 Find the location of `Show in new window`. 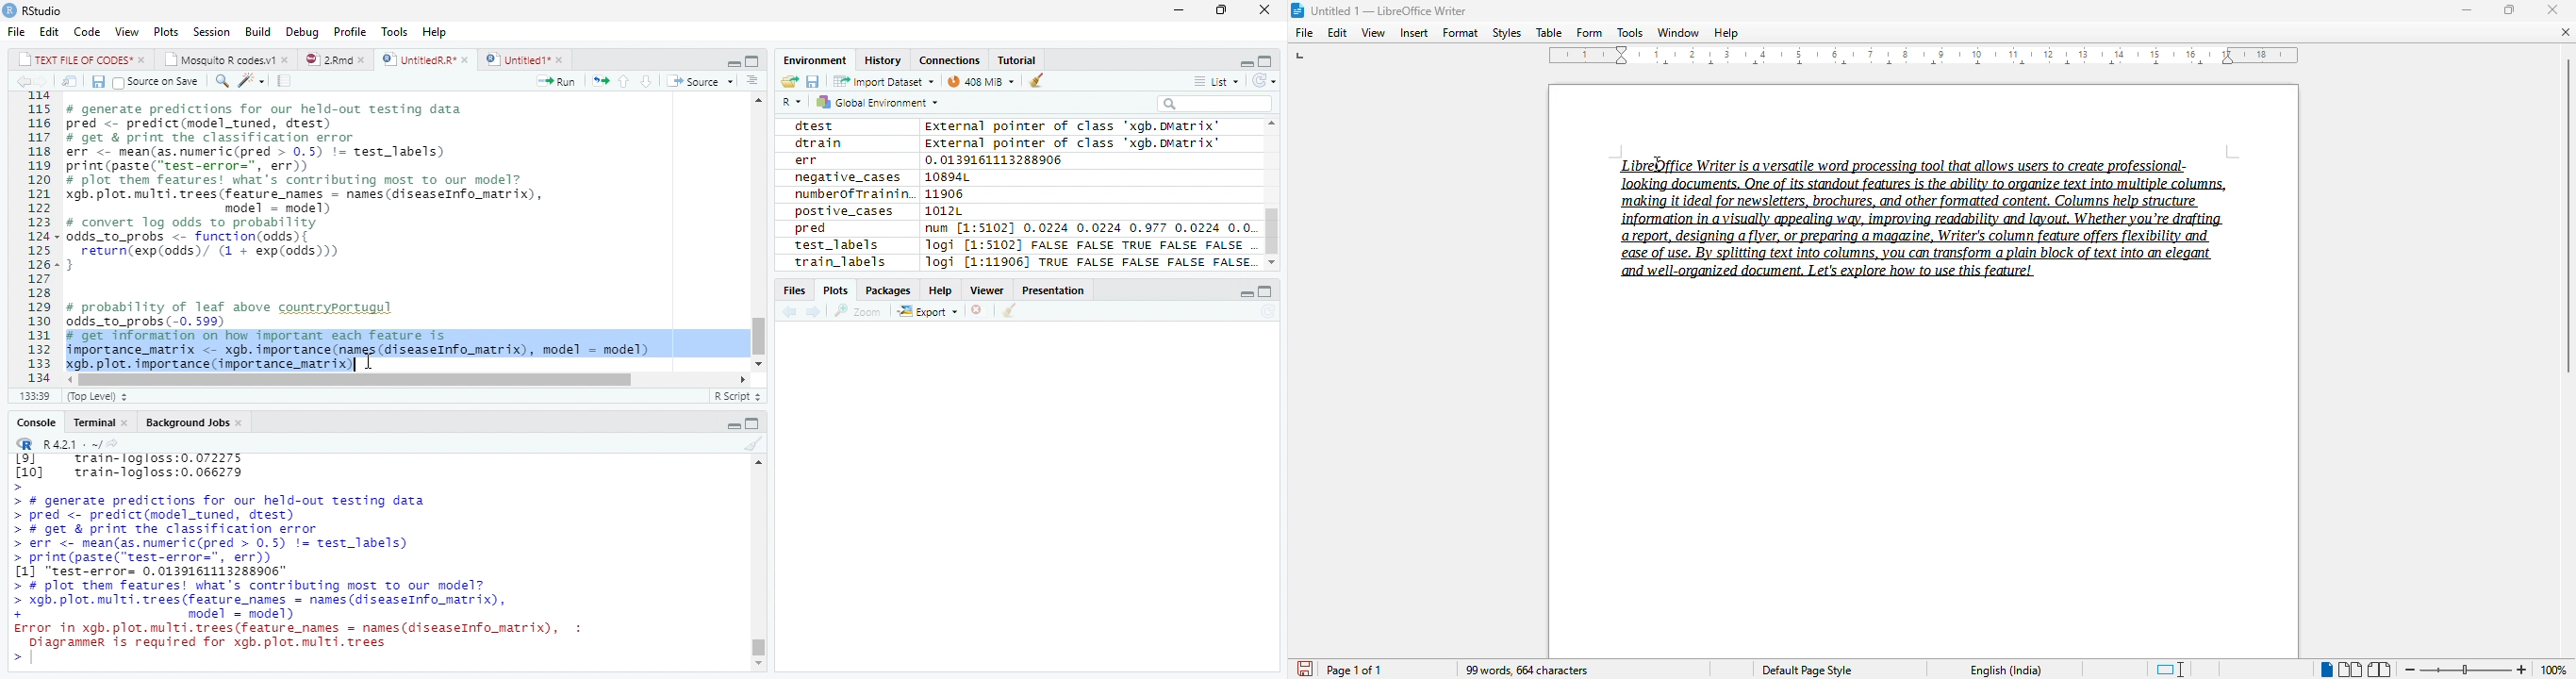

Show in new window is located at coordinates (66, 81).